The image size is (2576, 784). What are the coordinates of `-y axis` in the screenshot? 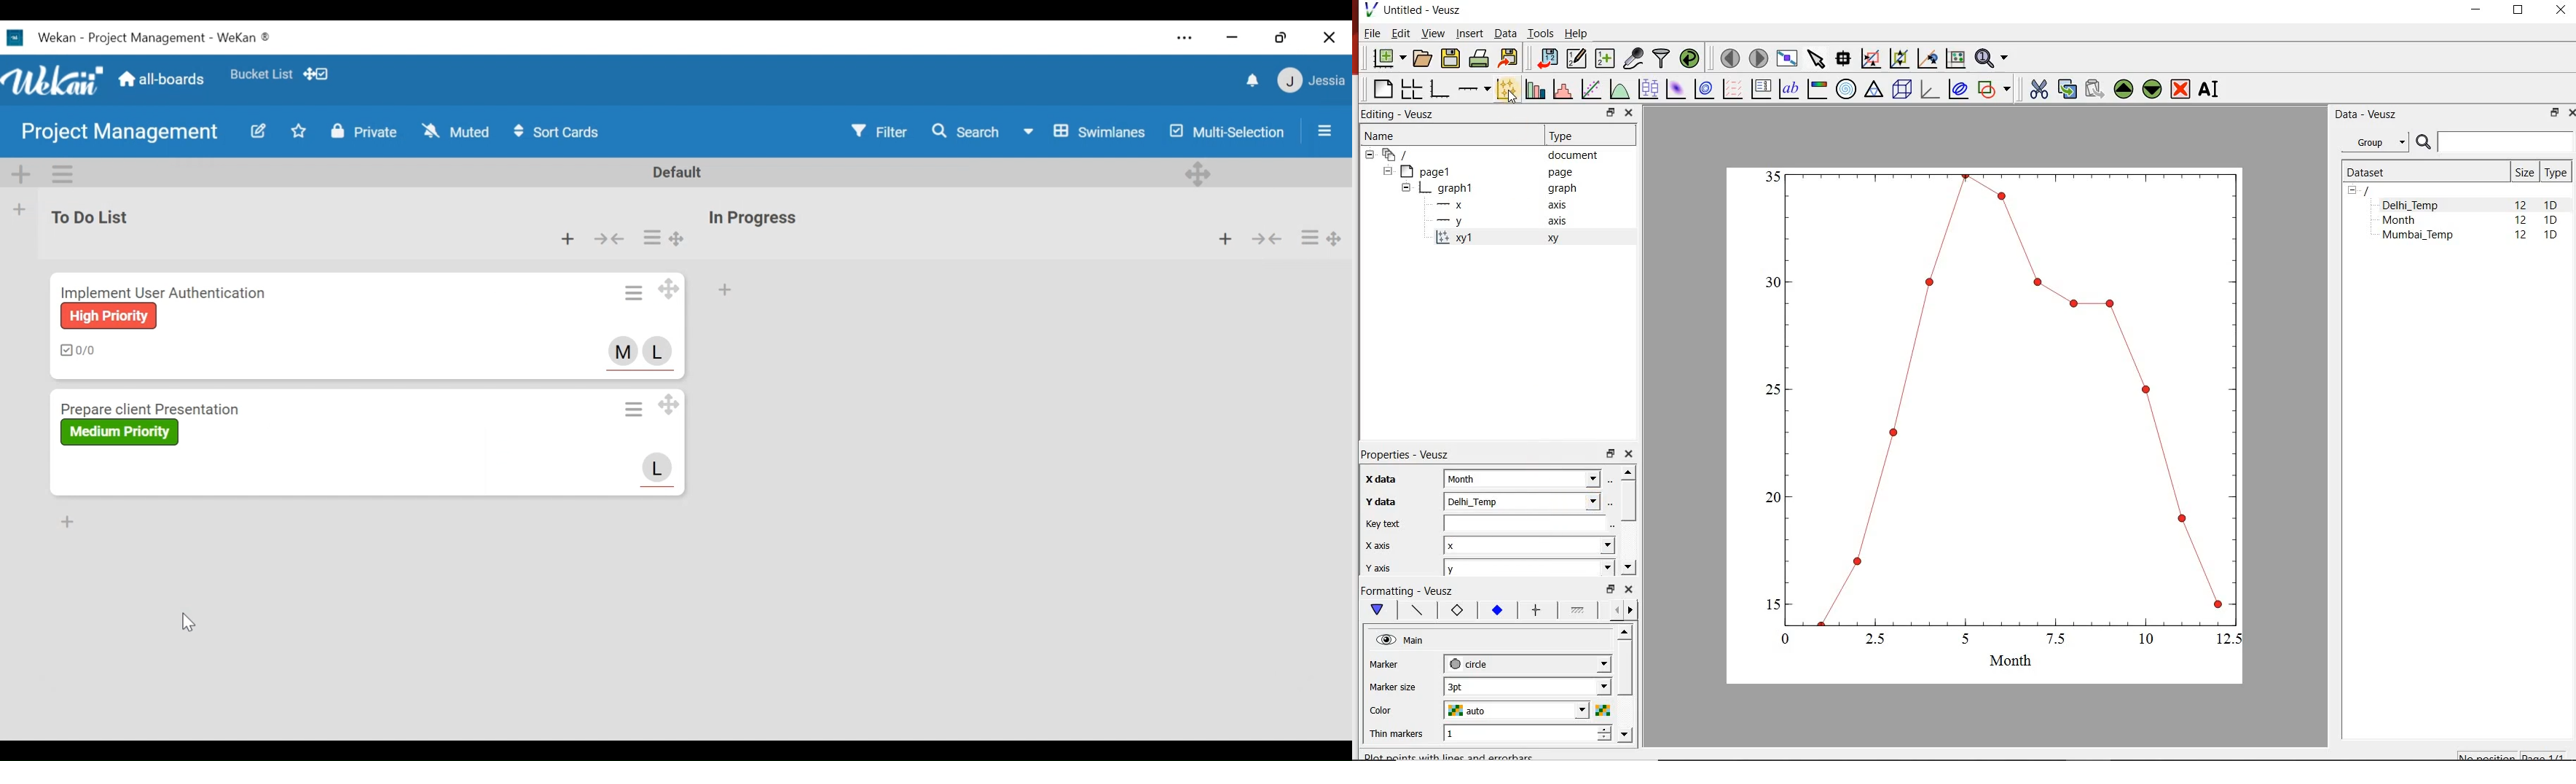 It's located at (1496, 222).